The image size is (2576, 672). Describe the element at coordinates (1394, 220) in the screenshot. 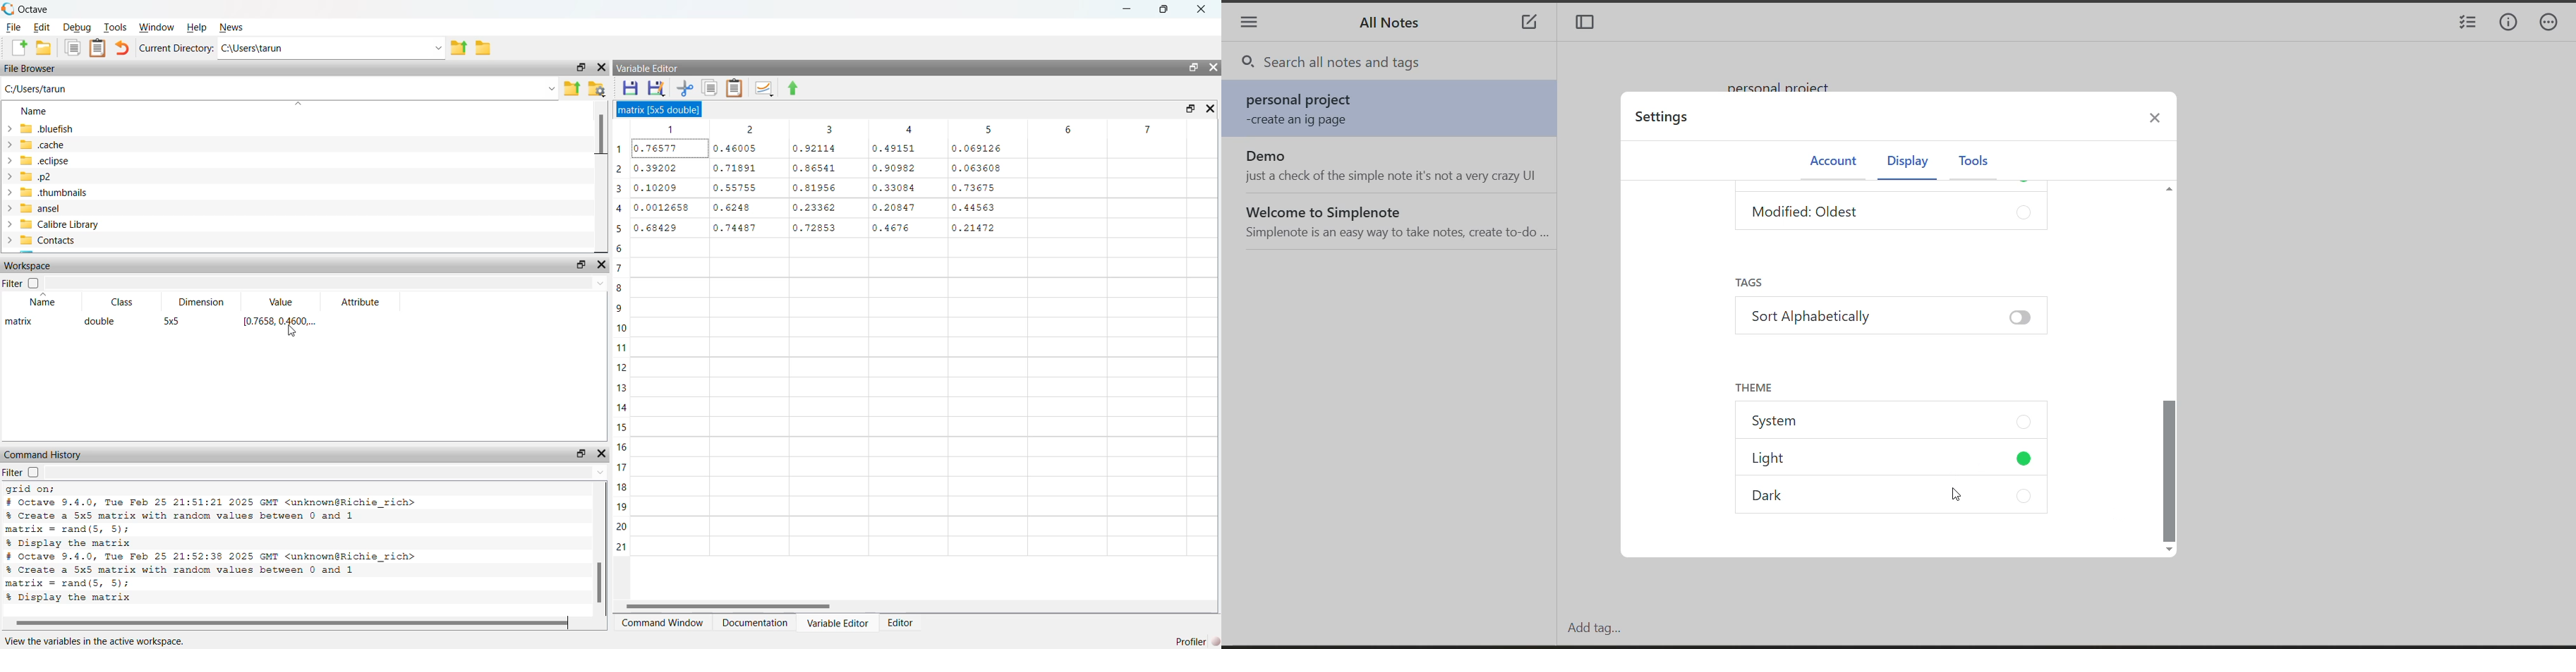

I see `note 3` at that location.